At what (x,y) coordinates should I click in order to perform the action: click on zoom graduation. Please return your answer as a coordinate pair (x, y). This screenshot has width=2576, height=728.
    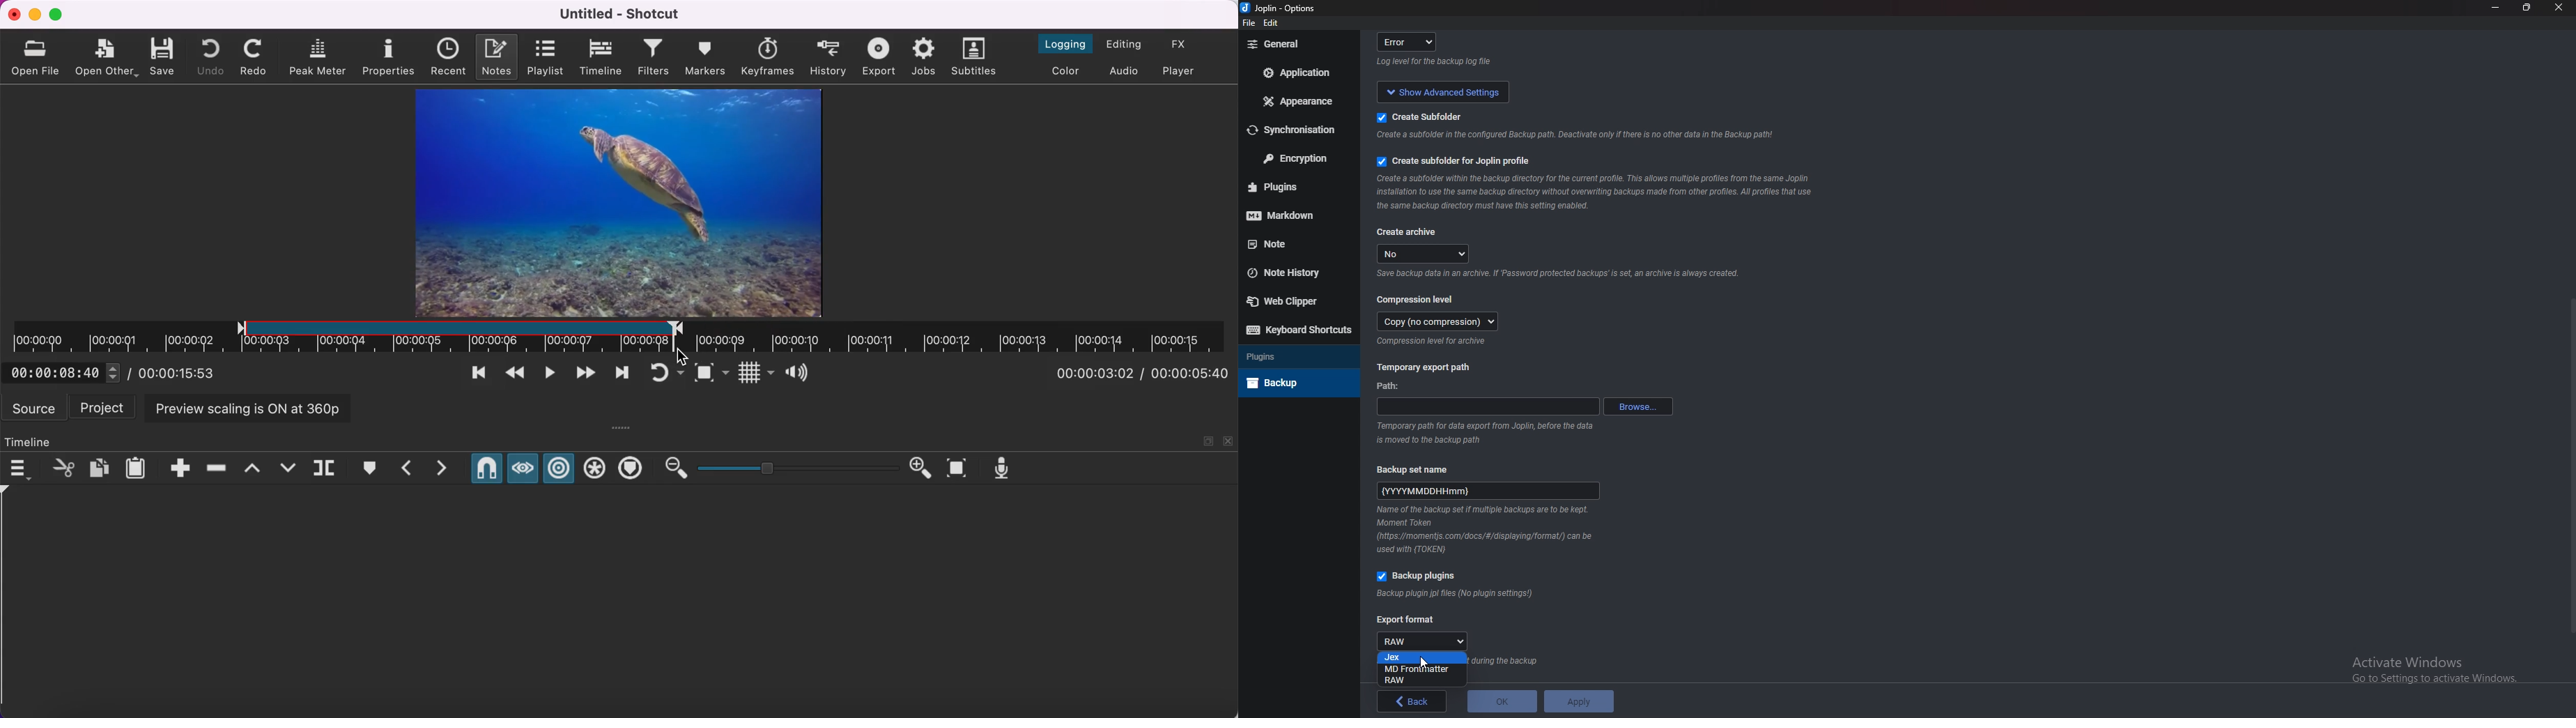
    Looking at the image, I should click on (797, 468).